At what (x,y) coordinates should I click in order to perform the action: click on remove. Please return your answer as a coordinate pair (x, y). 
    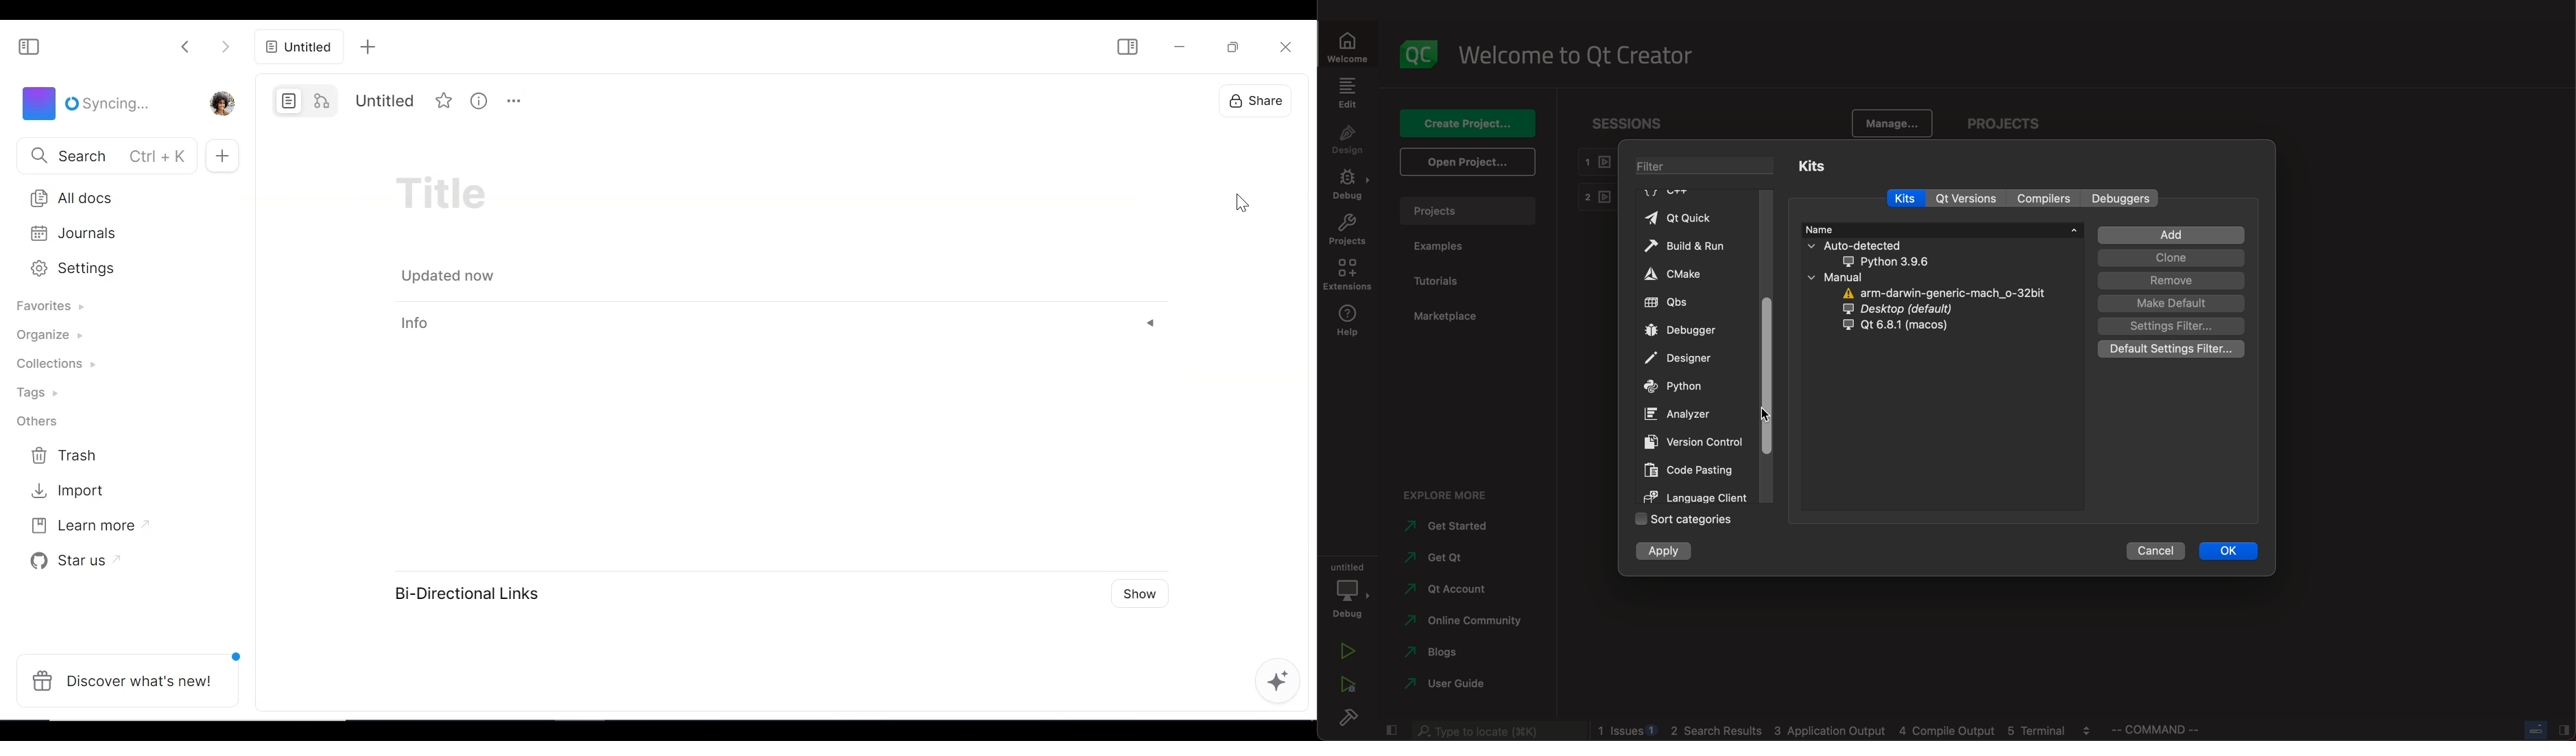
    Looking at the image, I should click on (2169, 282).